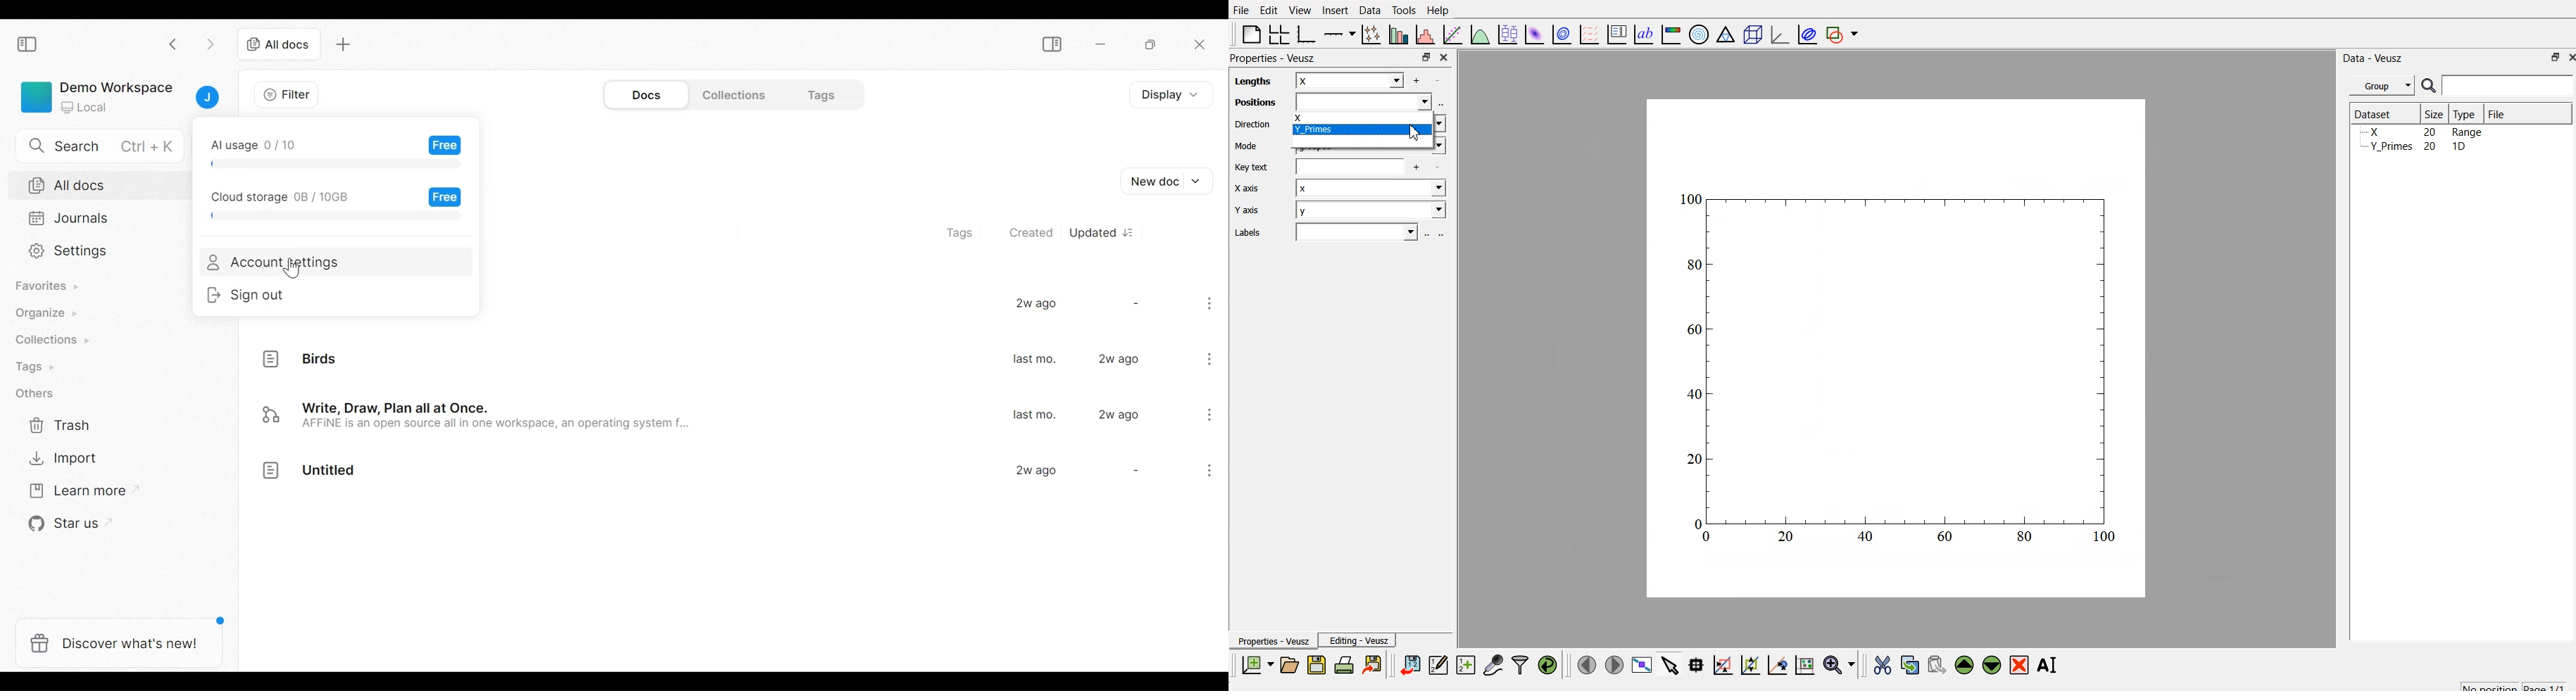 Image resolution: width=2576 pixels, height=700 pixels. What do you see at coordinates (2051, 663) in the screenshot?
I see `rename the selected widget` at bounding box center [2051, 663].